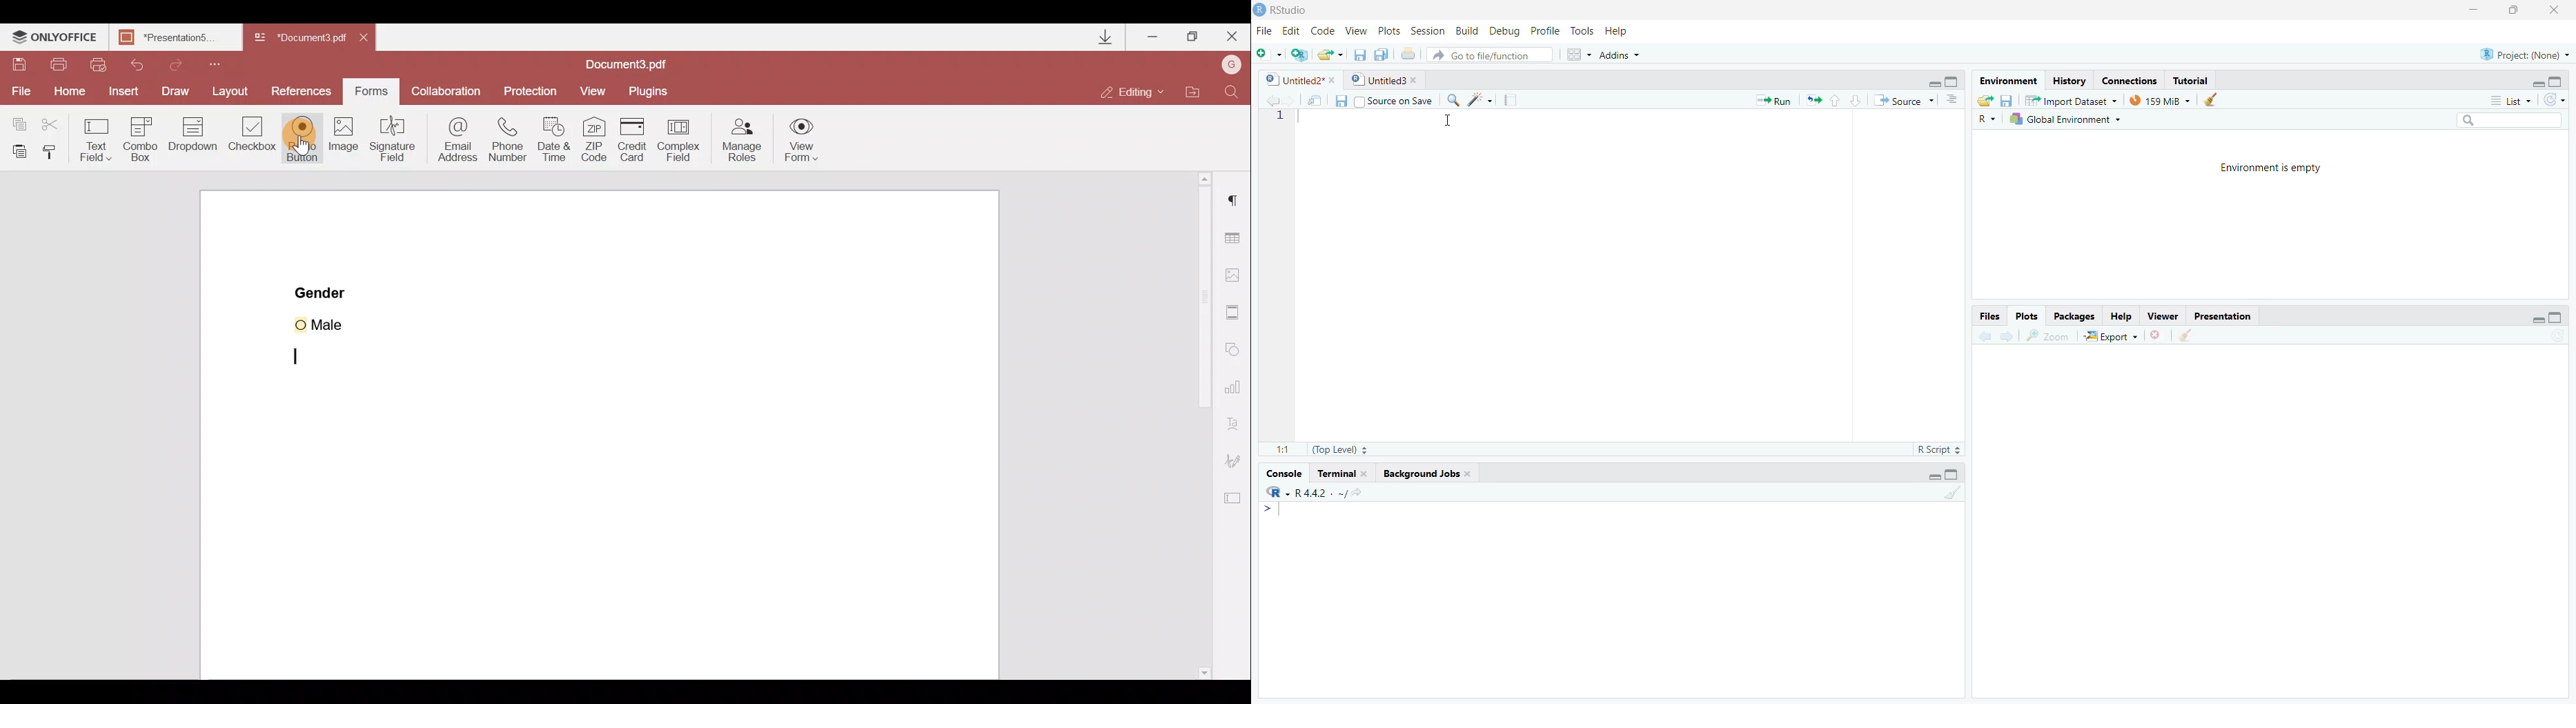  What do you see at coordinates (18, 92) in the screenshot?
I see `File` at bounding box center [18, 92].